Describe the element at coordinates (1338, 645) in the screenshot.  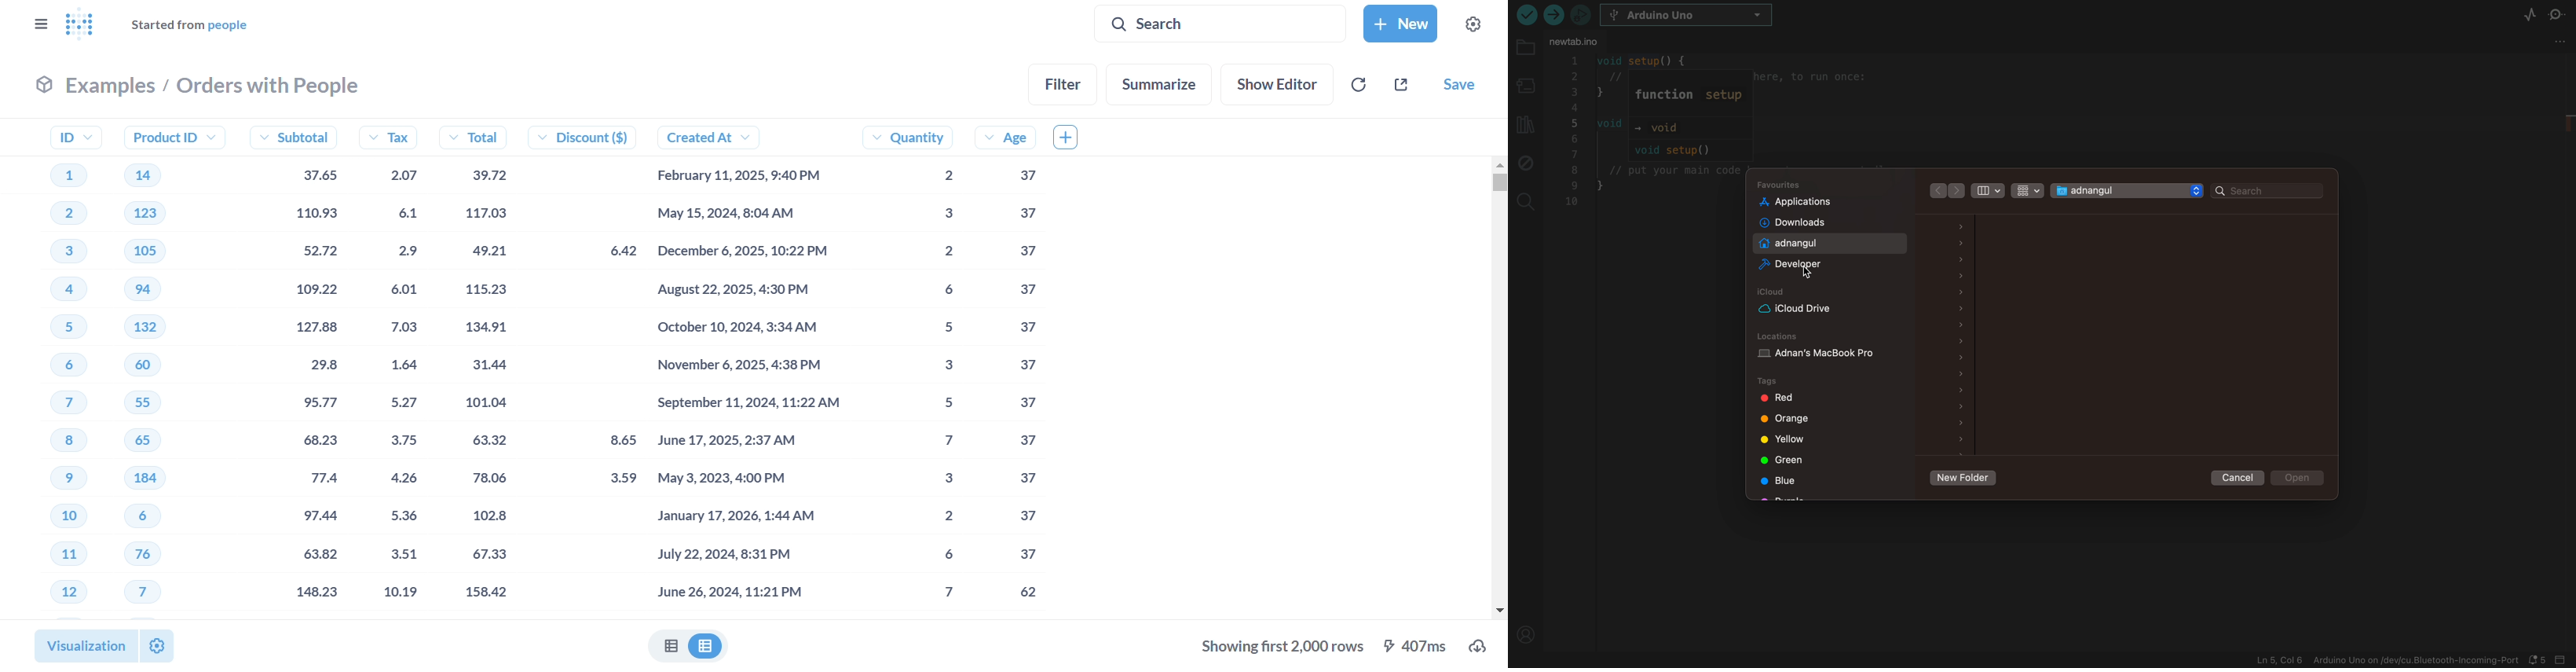
I see `download` at that location.